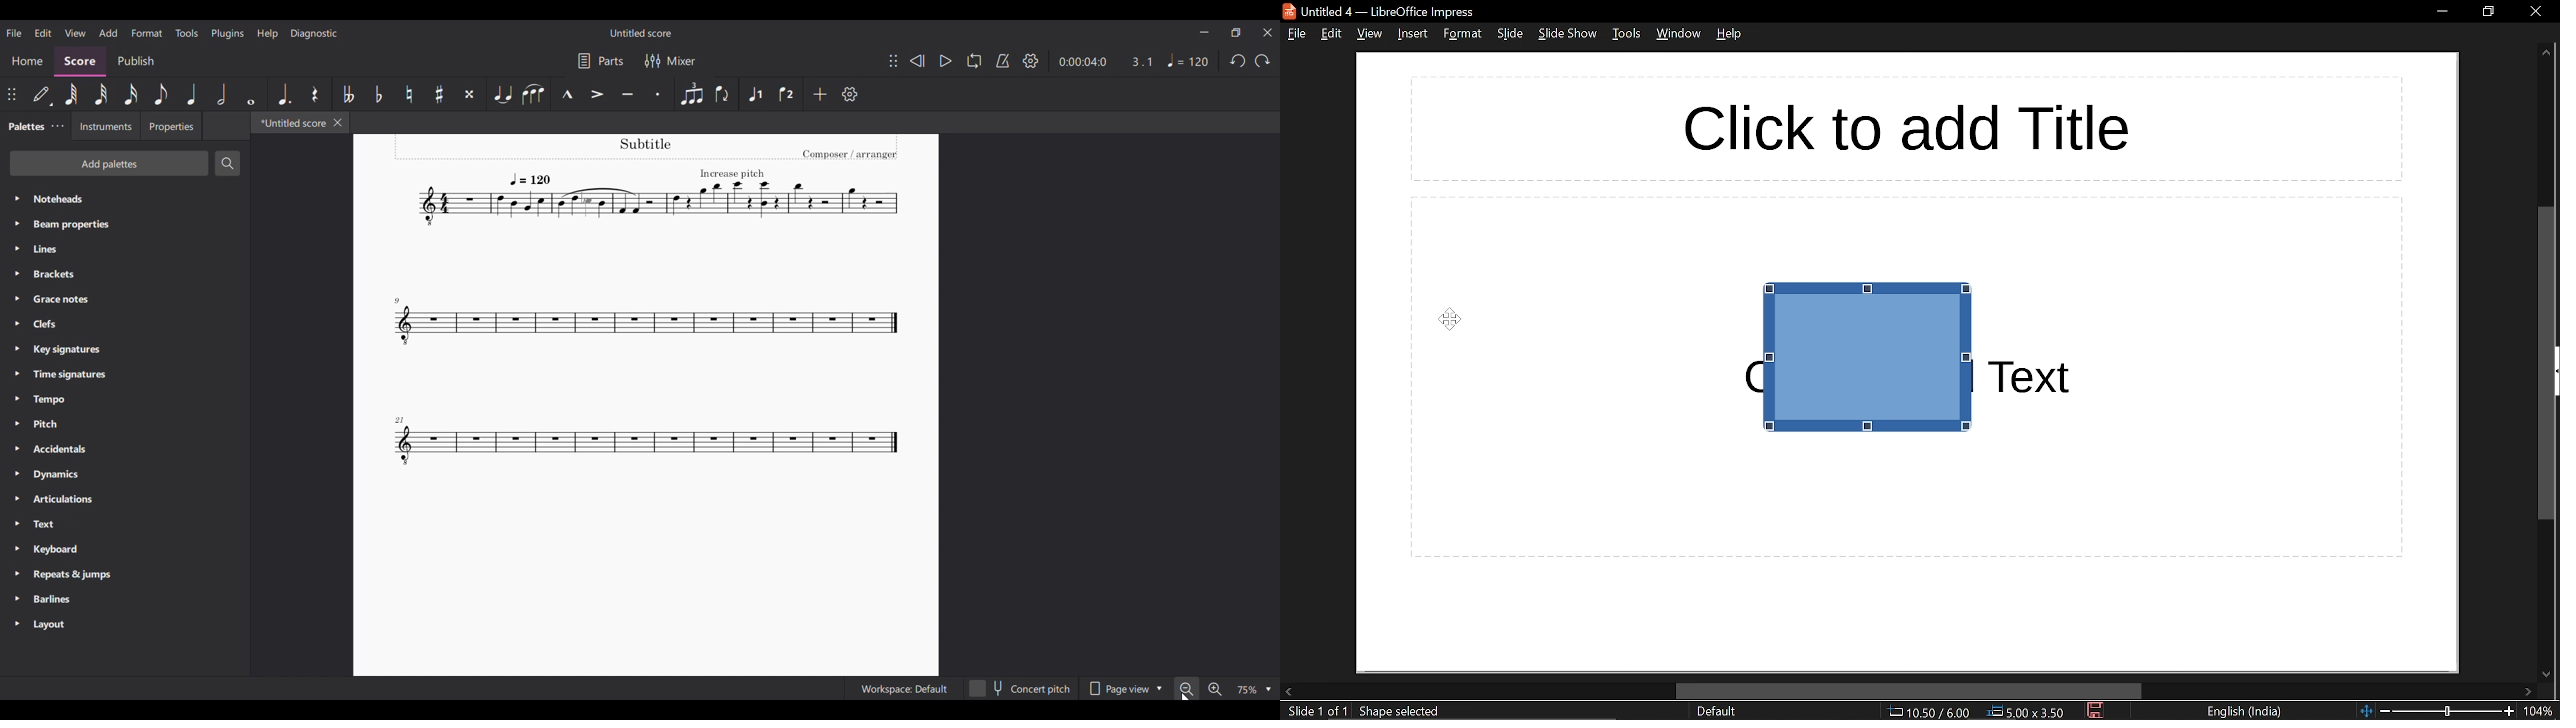 This screenshot has width=2576, height=728. Describe the element at coordinates (379, 94) in the screenshot. I see `Toggle flat` at that location.